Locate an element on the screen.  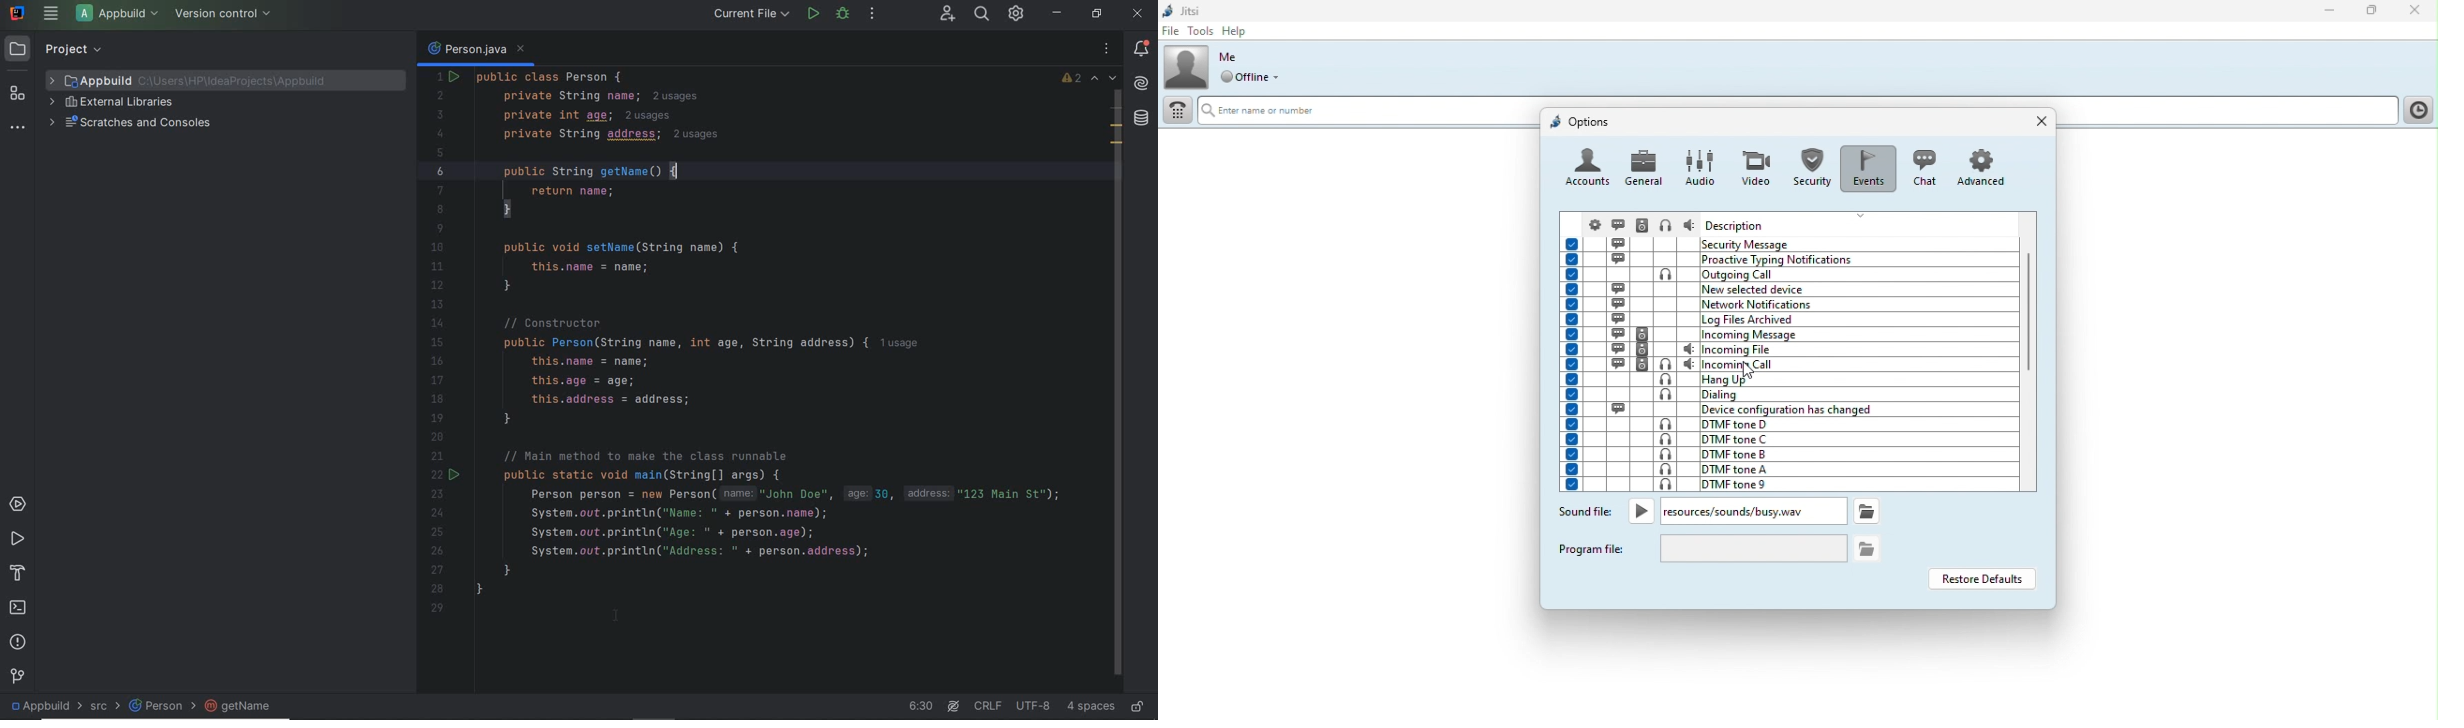
database is located at coordinates (1144, 119).